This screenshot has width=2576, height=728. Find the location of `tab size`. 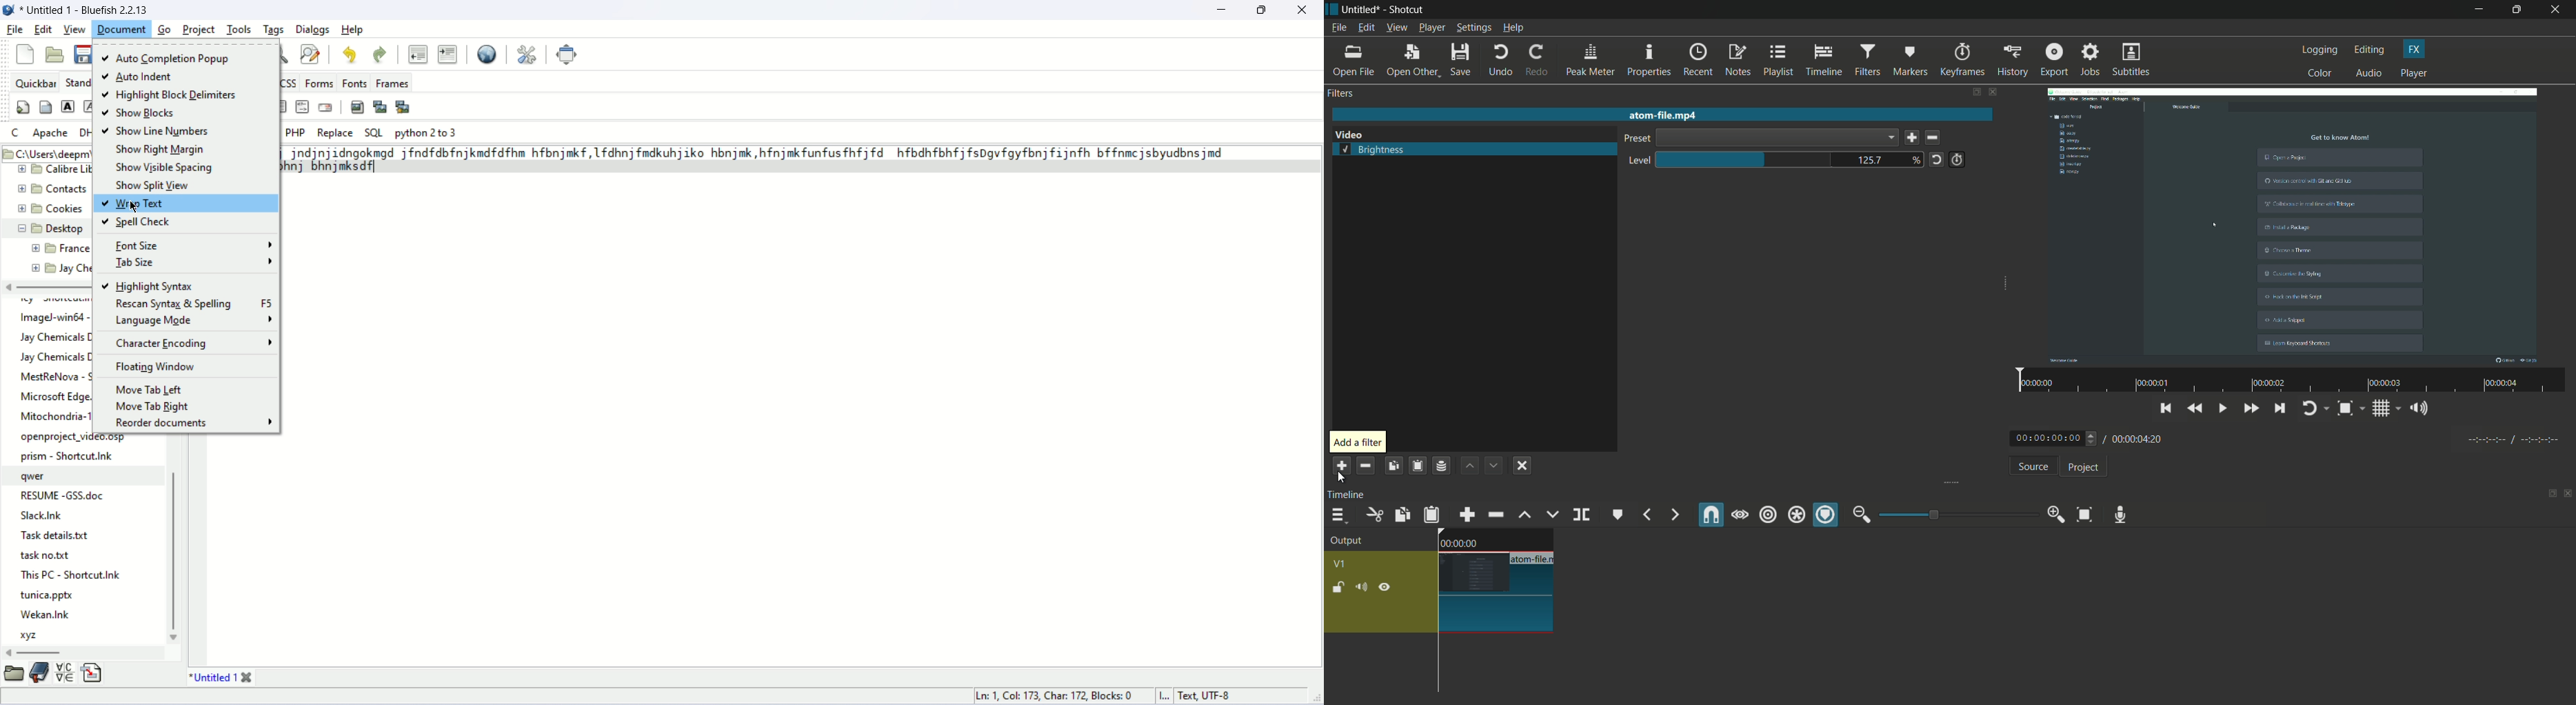

tab size is located at coordinates (193, 264).